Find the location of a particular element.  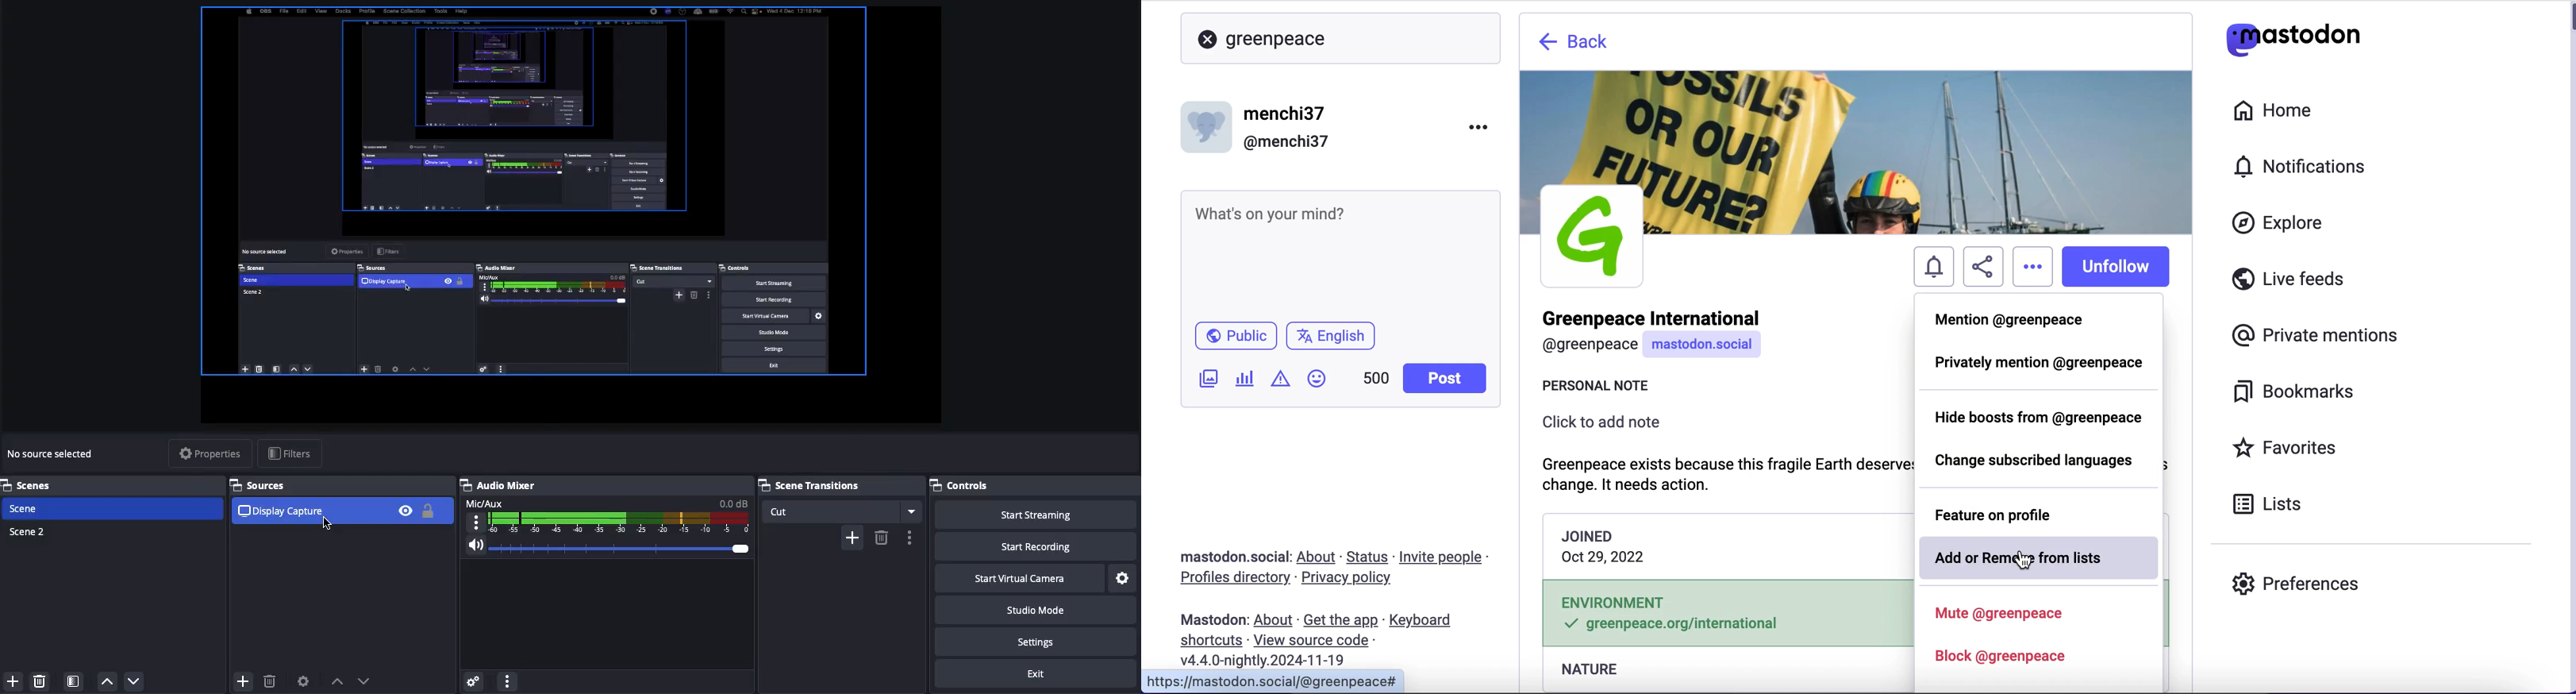

mastodon logo is located at coordinates (2293, 37).